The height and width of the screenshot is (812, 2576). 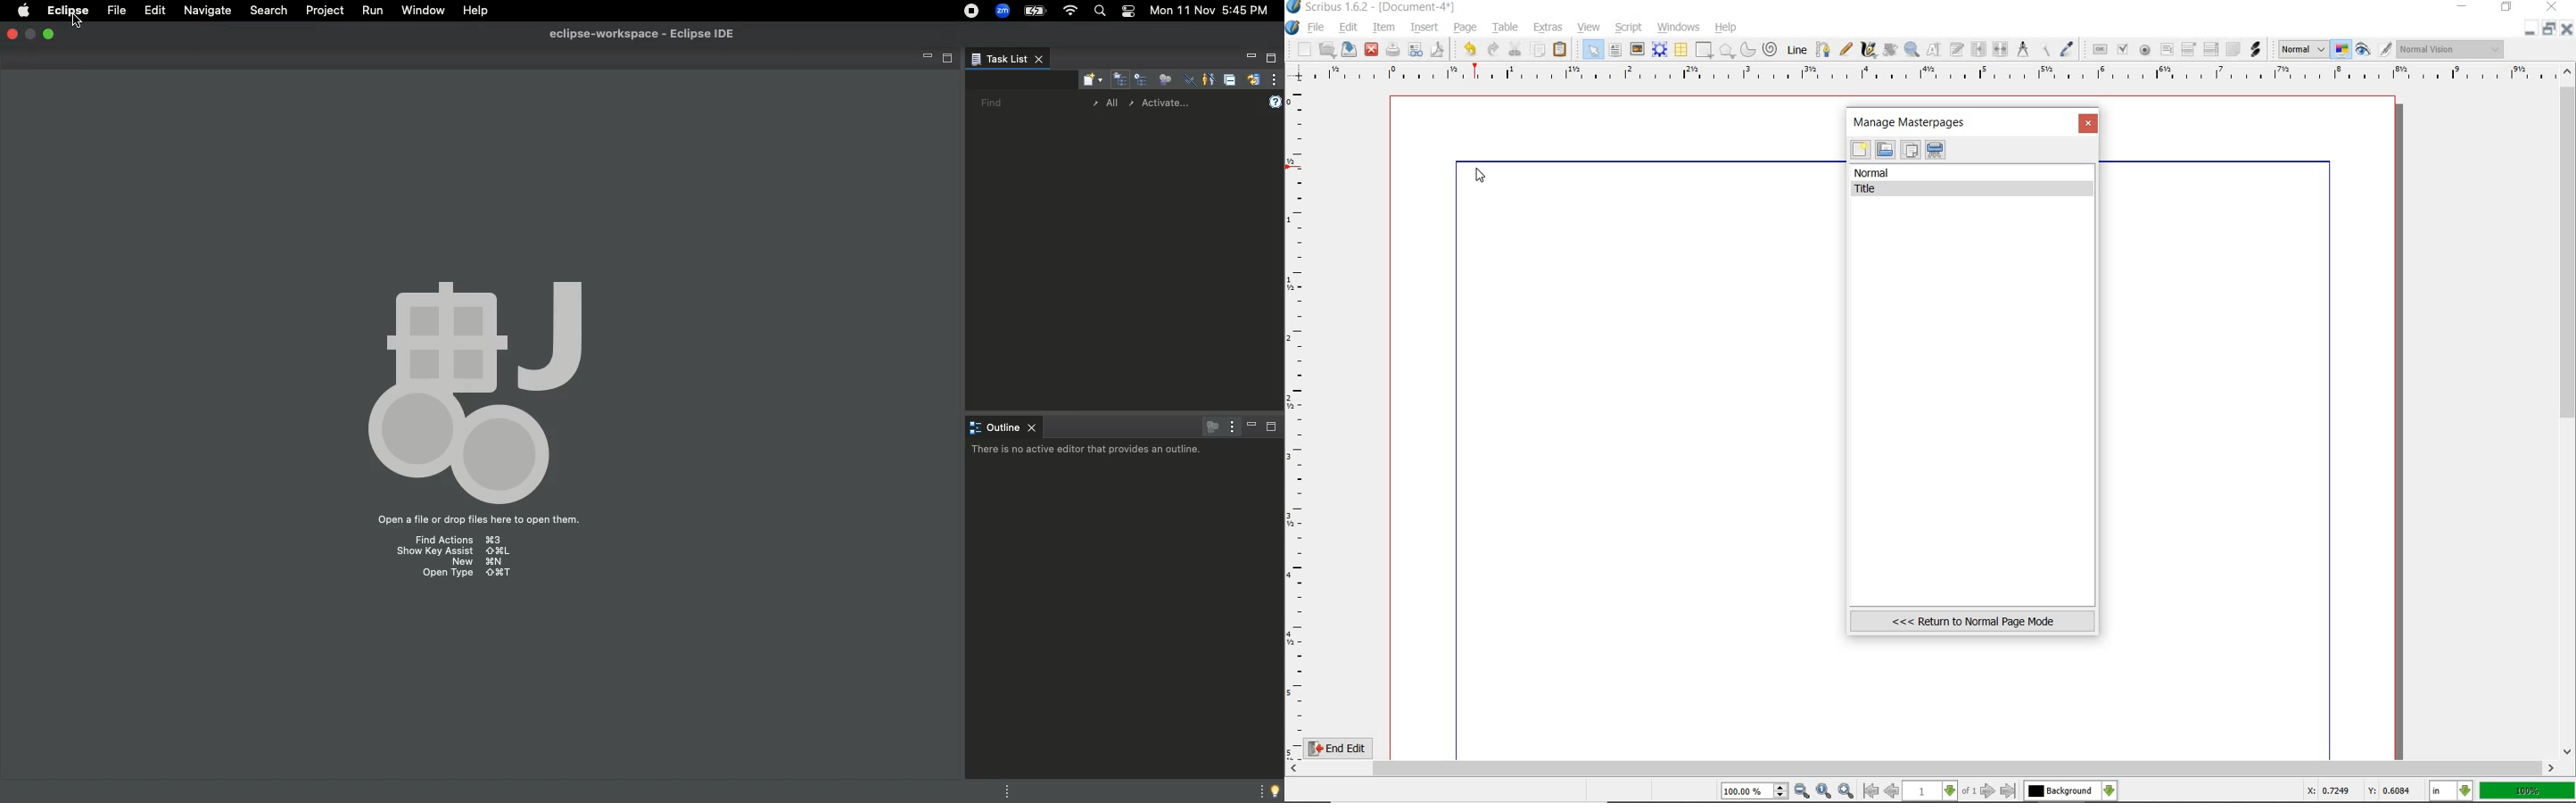 What do you see at coordinates (1298, 420) in the screenshot?
I see `ruler` at bounding box center [1298, 420].